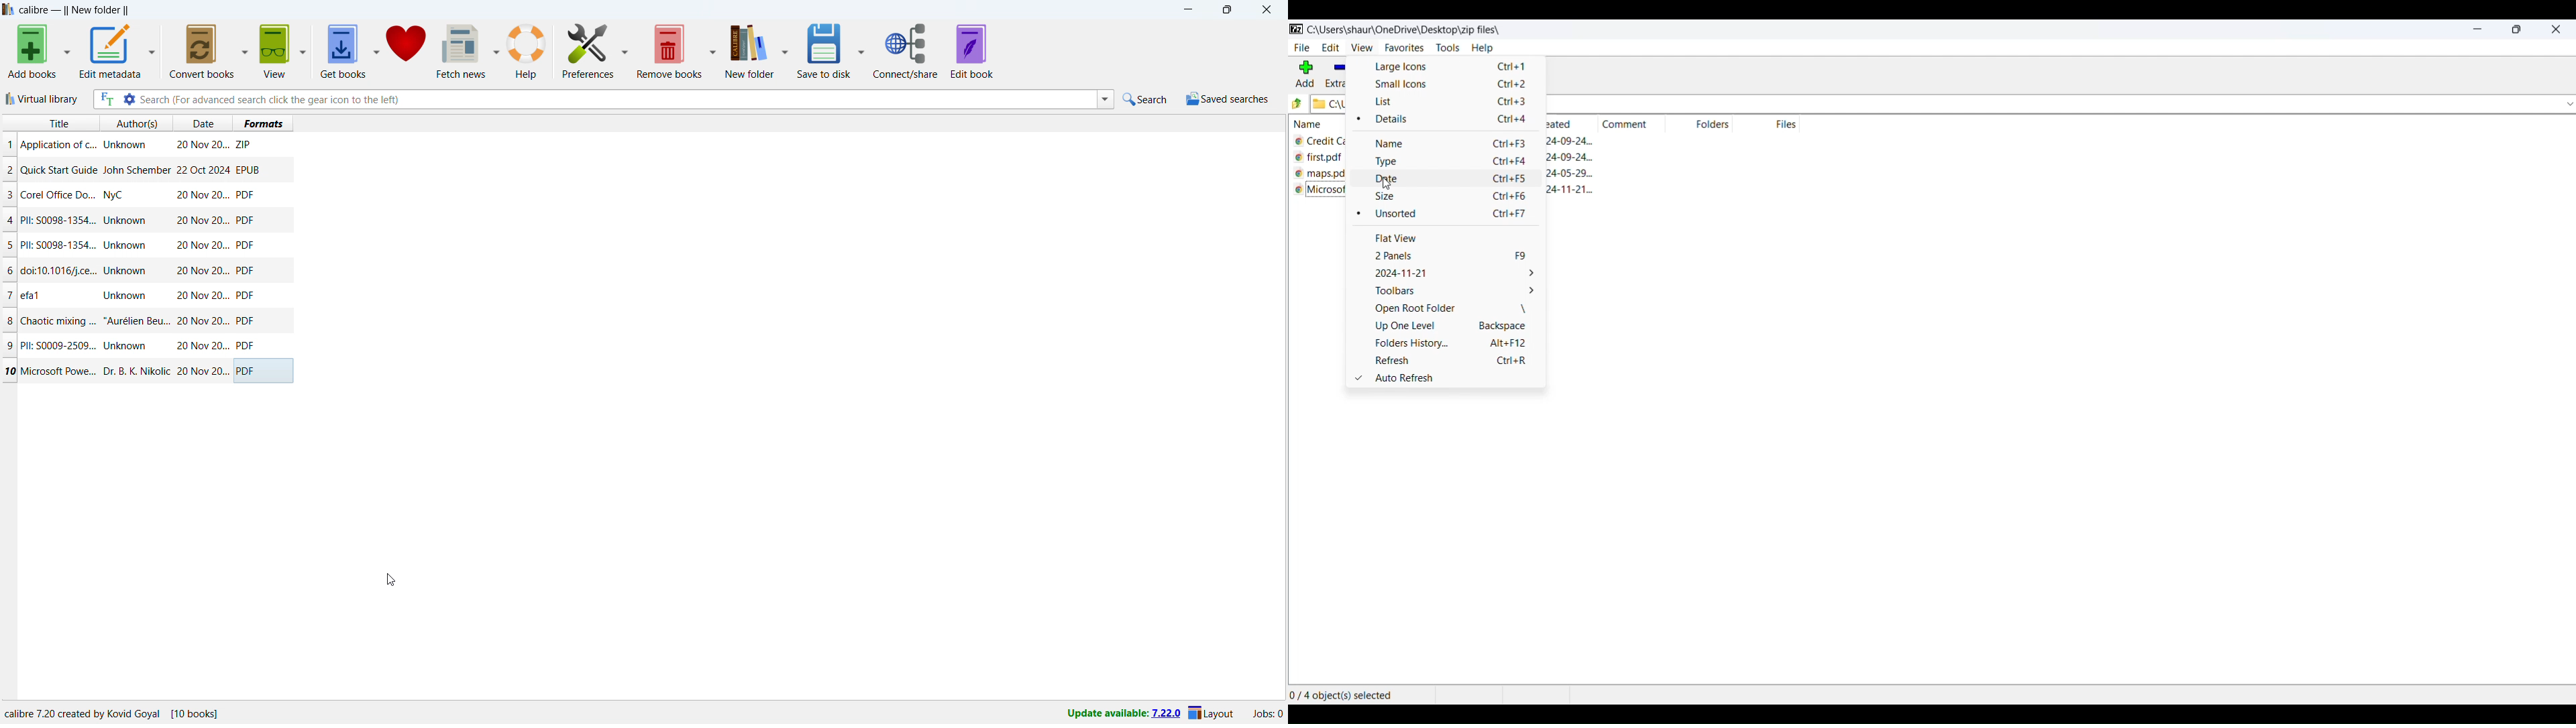 This screenshot has width=2576, height=728. I want to click on PDF, so click(244, 221).